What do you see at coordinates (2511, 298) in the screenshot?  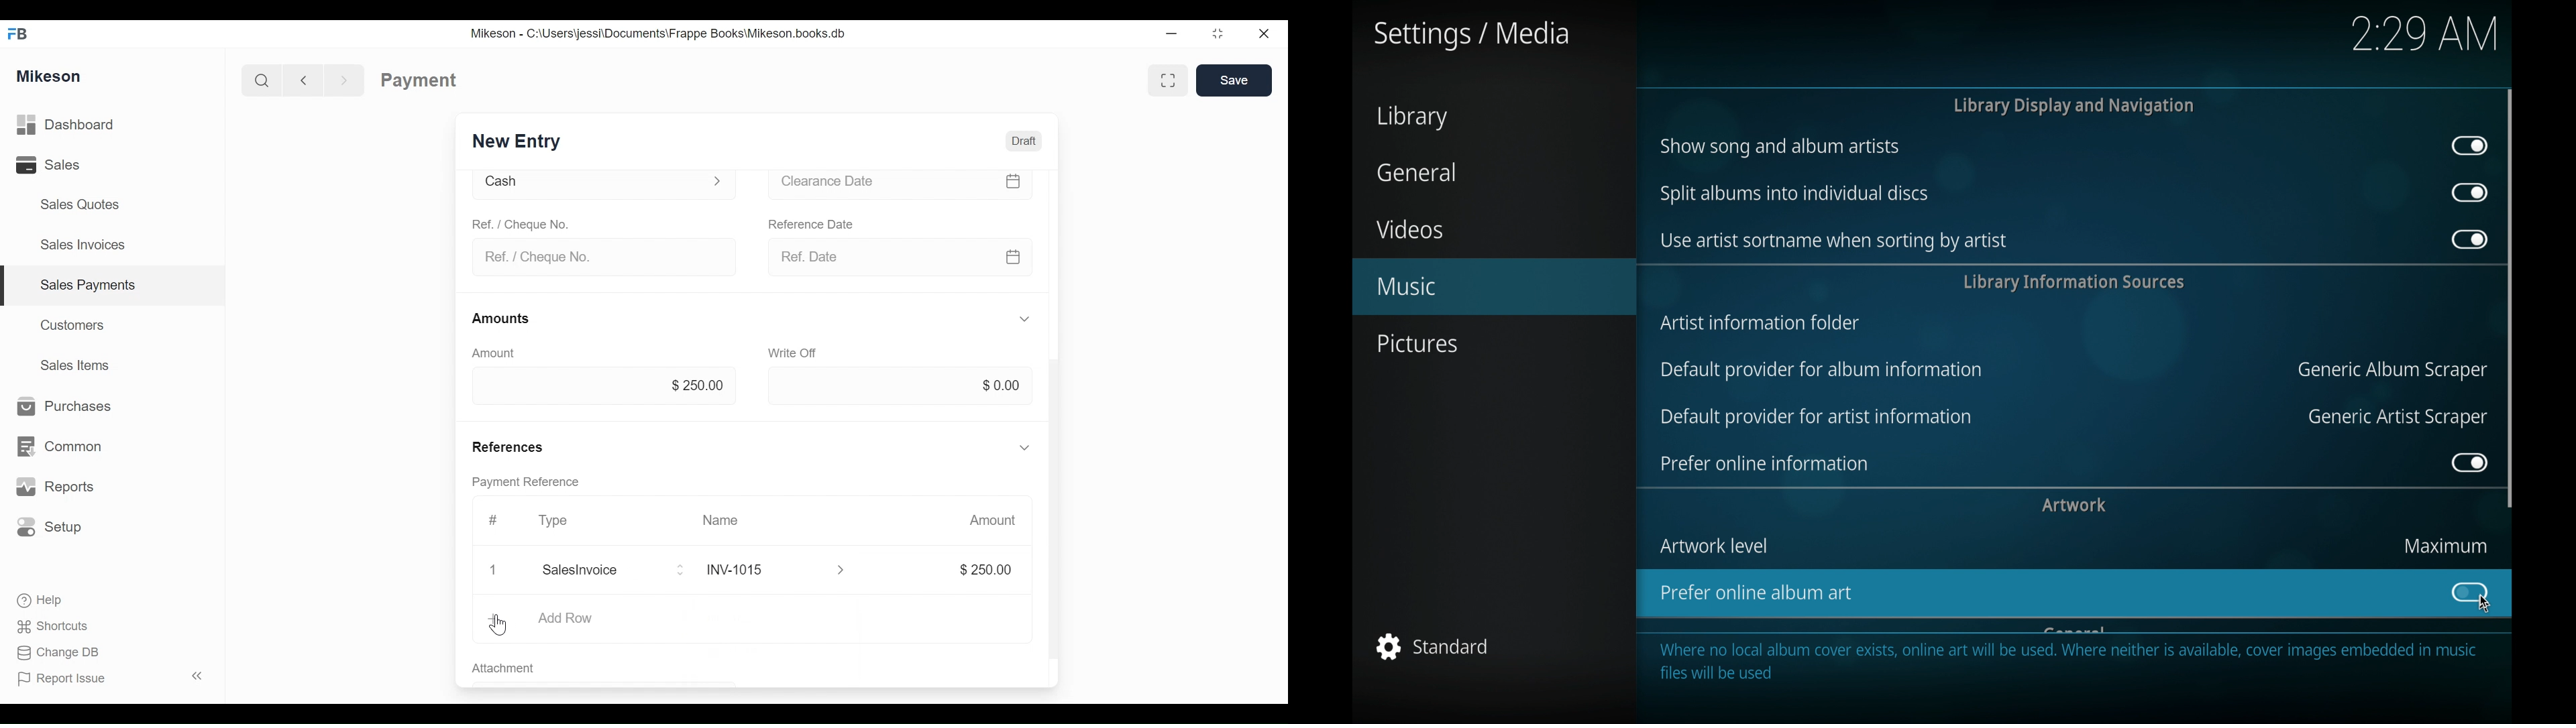 I see `scroll box` at bounding box center [2511, 298].